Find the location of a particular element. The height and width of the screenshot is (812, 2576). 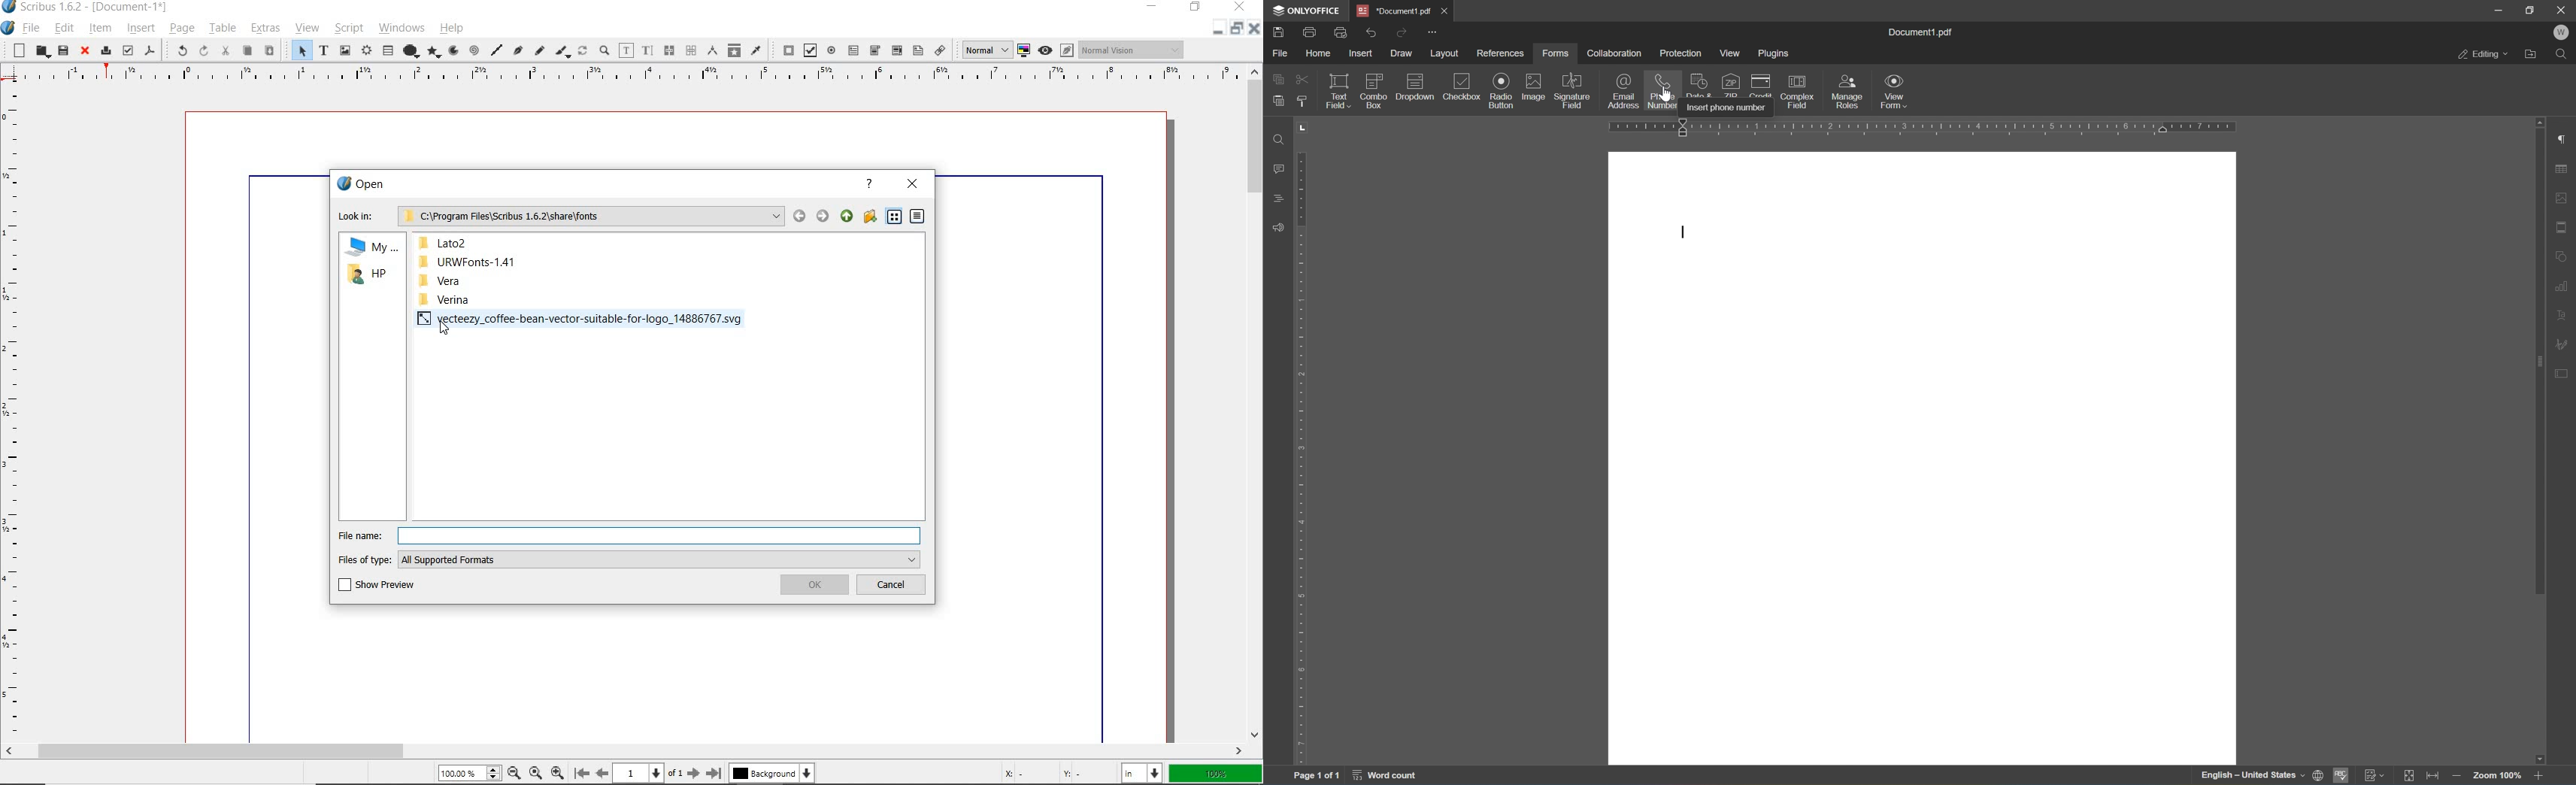

close is located at coordinates (84, 51).